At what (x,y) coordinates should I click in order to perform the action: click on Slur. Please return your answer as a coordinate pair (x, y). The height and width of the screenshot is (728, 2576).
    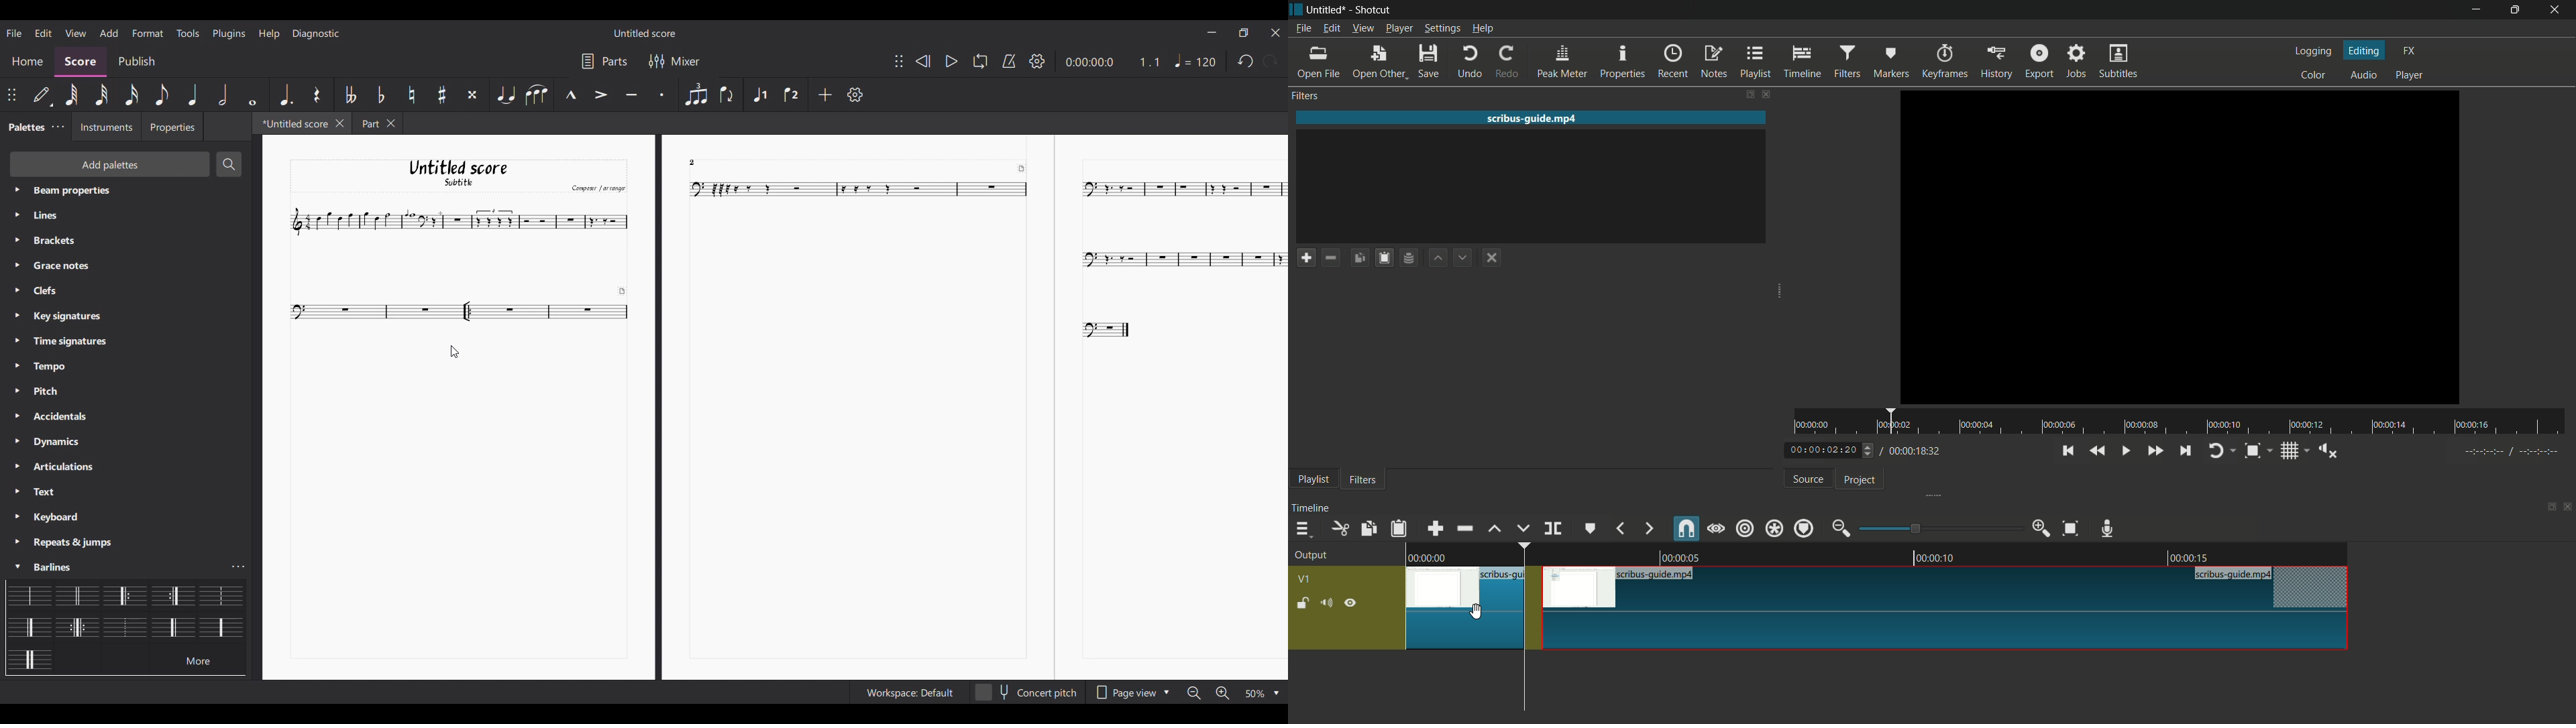
    Looking at the image, I should click on (537, 94).